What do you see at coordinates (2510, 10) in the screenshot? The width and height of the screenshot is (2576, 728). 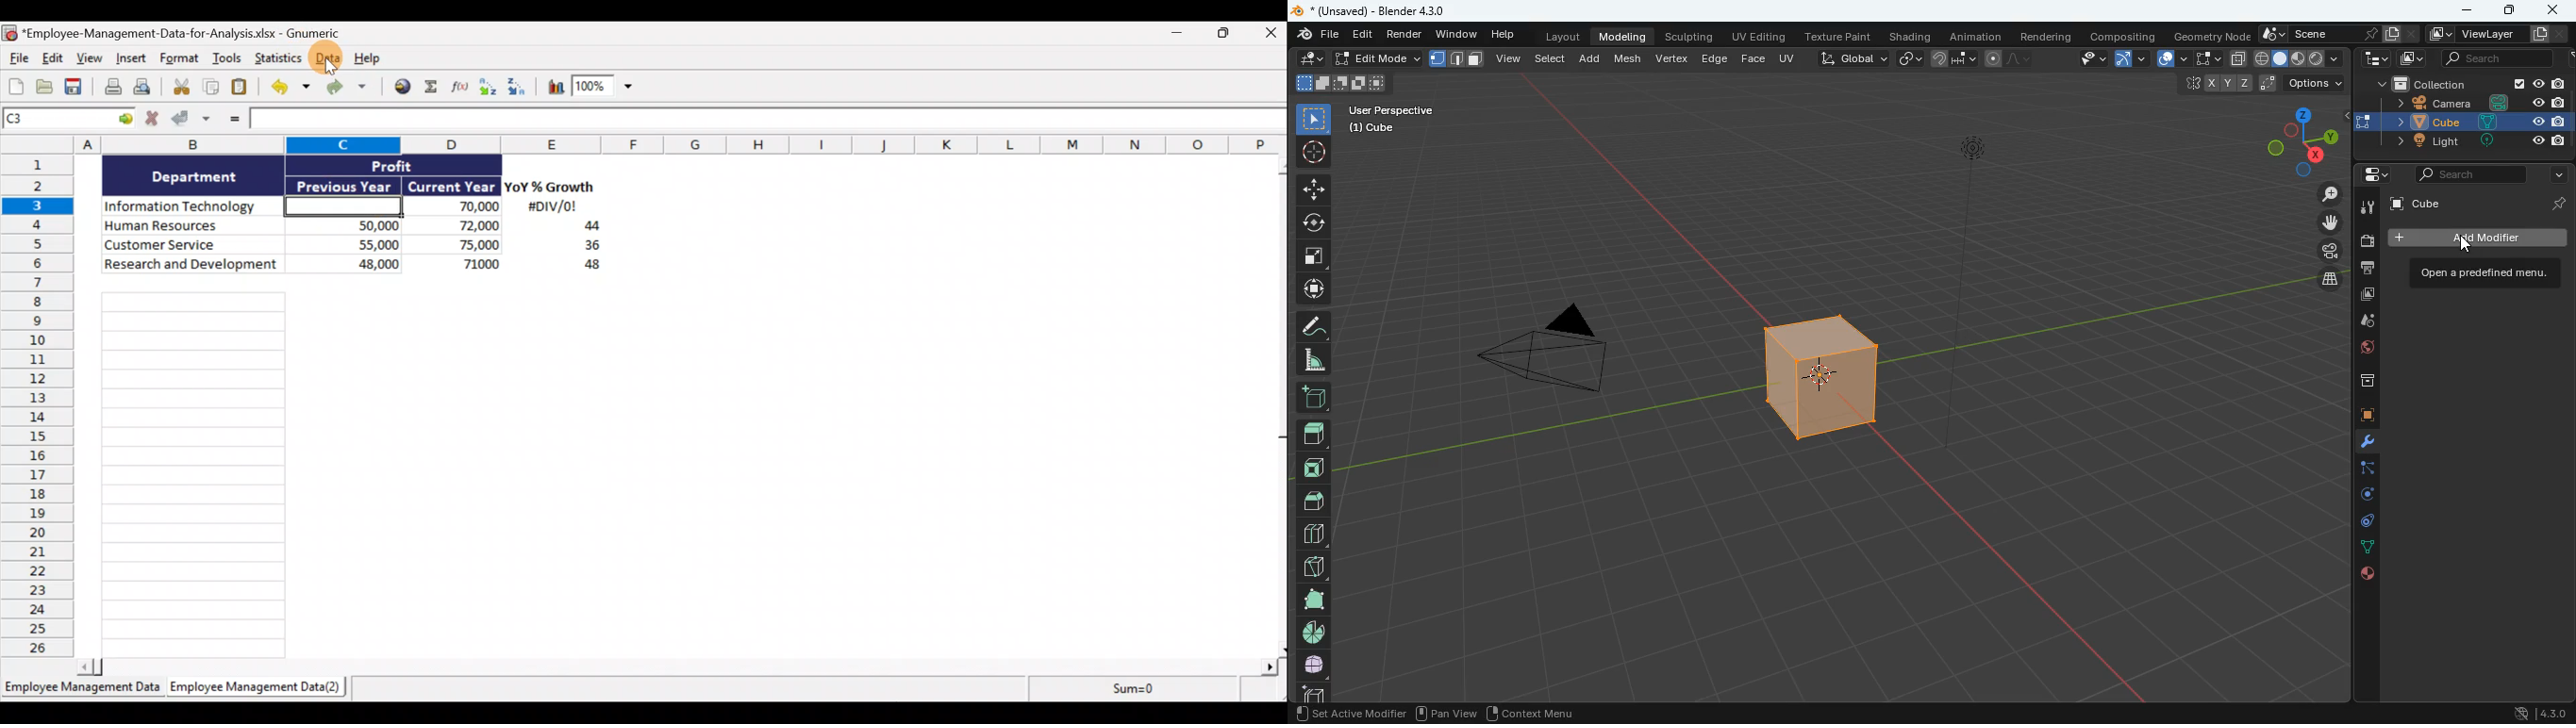 I see `maximize` at bounding box center [2510, 10].